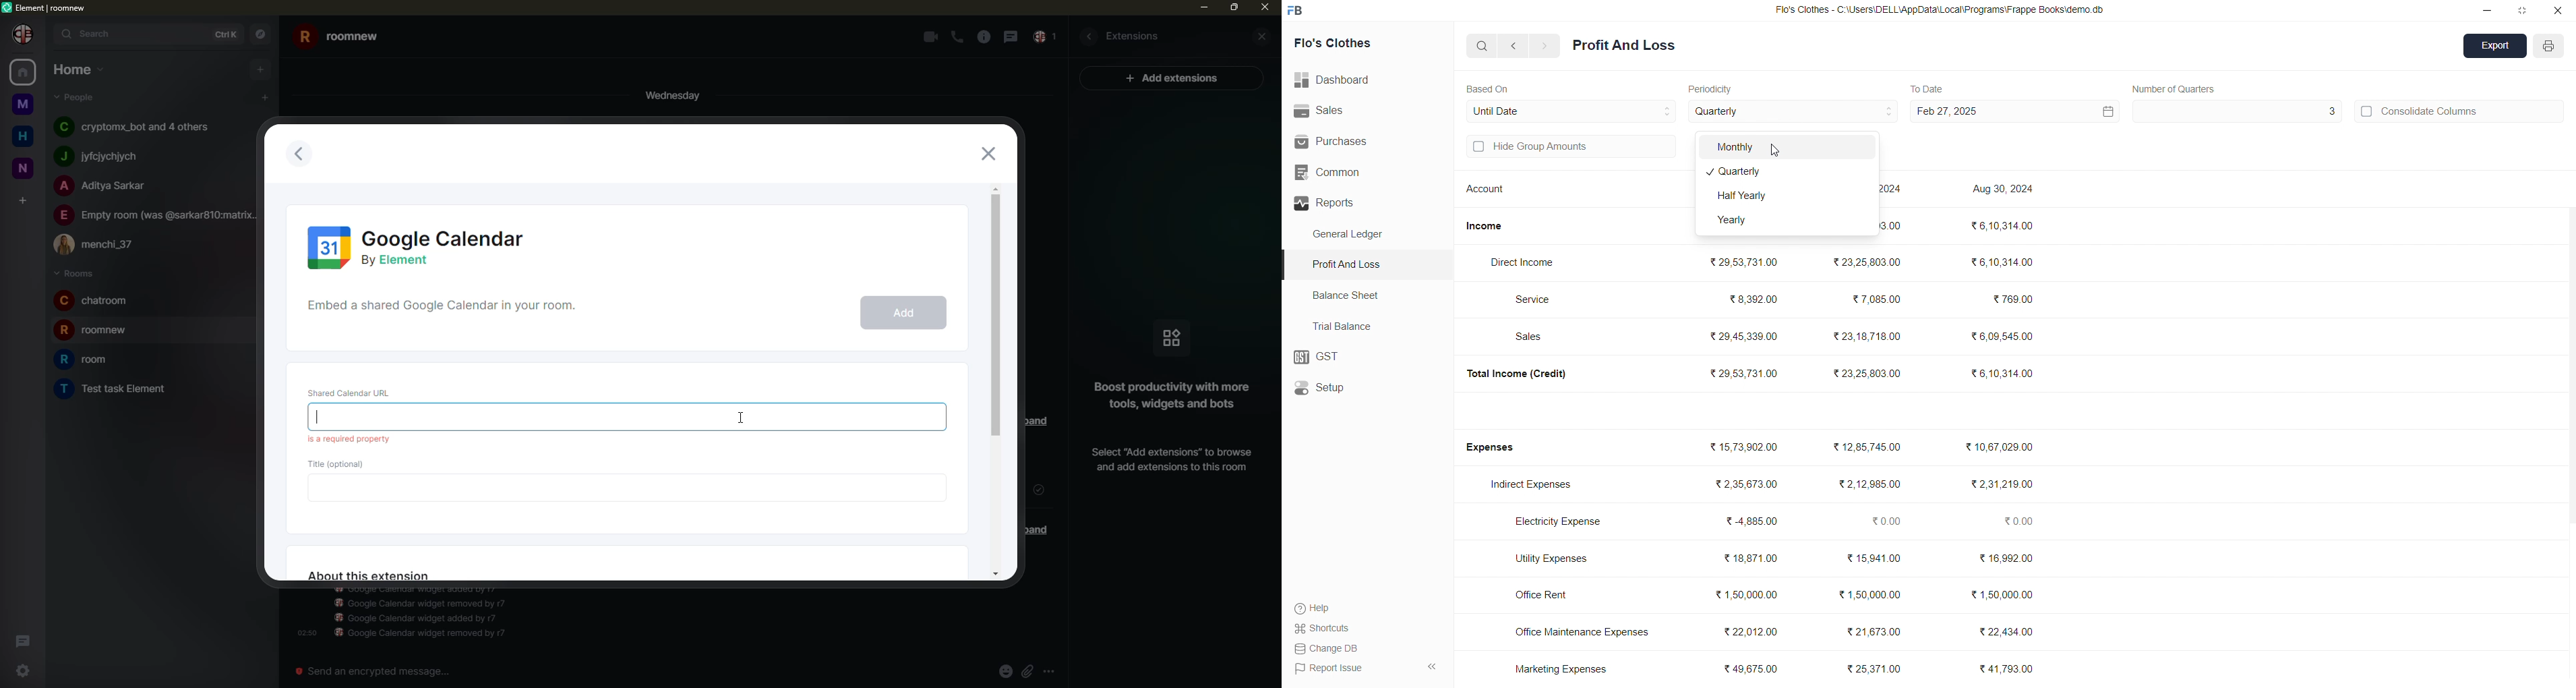 The width and height of the screenshot is (2576, 700). I want to click on url, so click(354, 391).